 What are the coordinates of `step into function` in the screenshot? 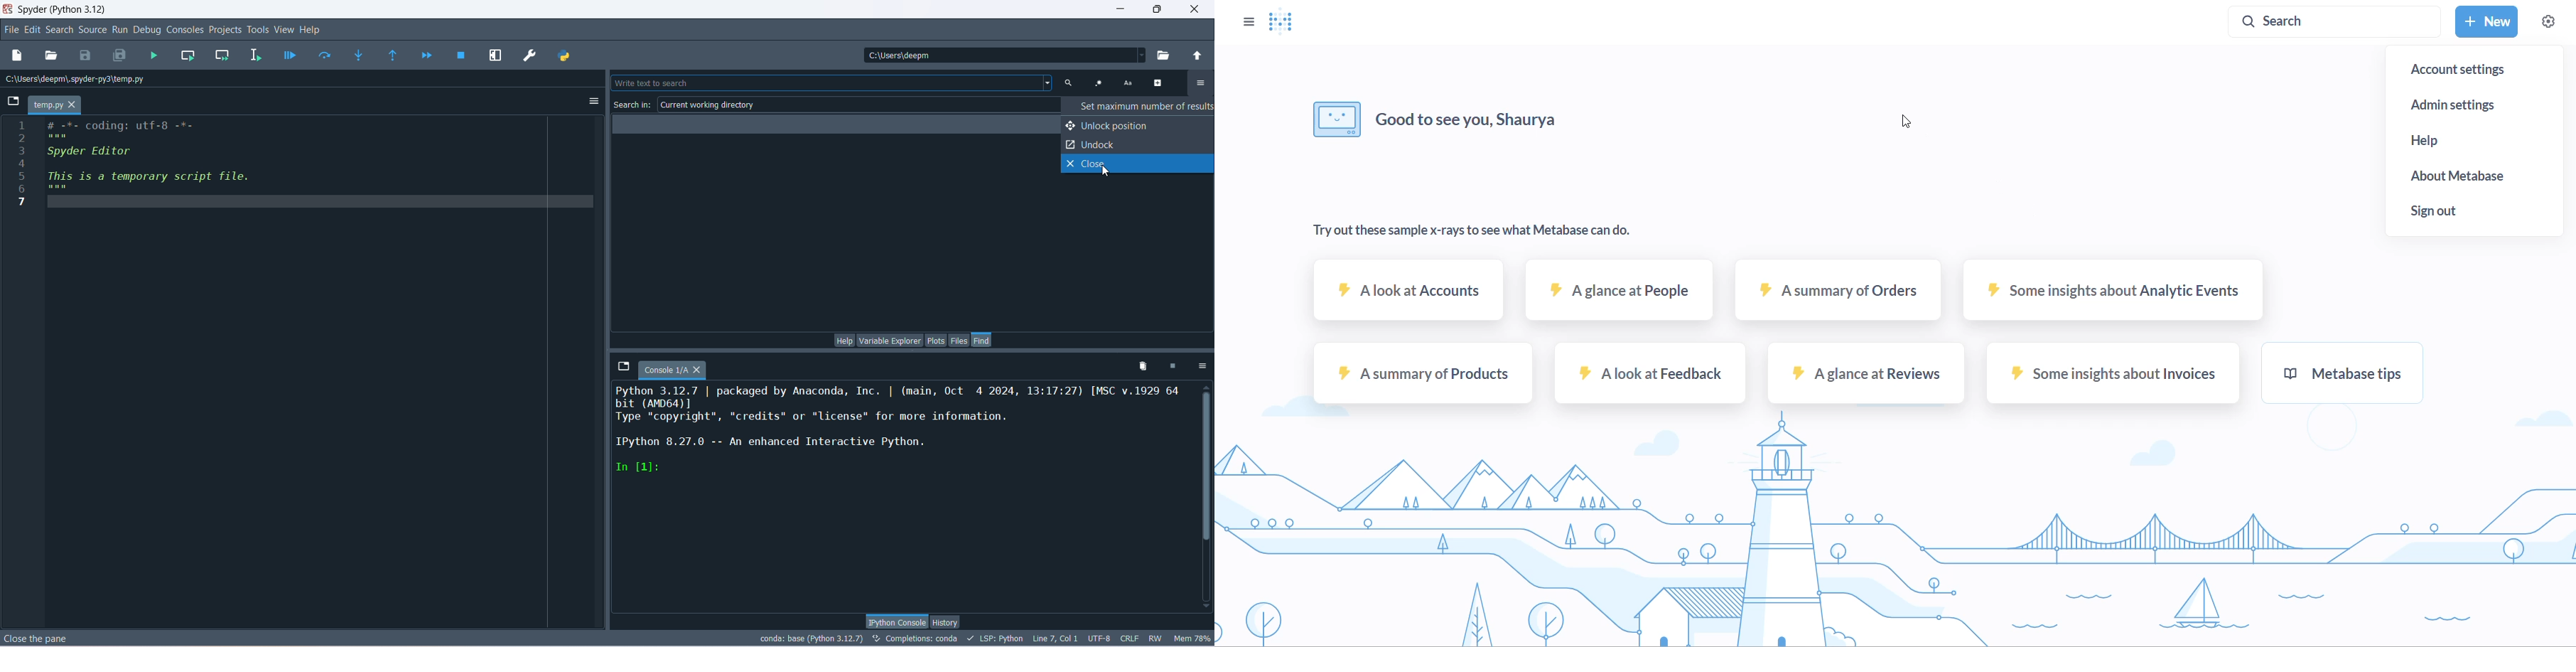 It's located at (360, 55).